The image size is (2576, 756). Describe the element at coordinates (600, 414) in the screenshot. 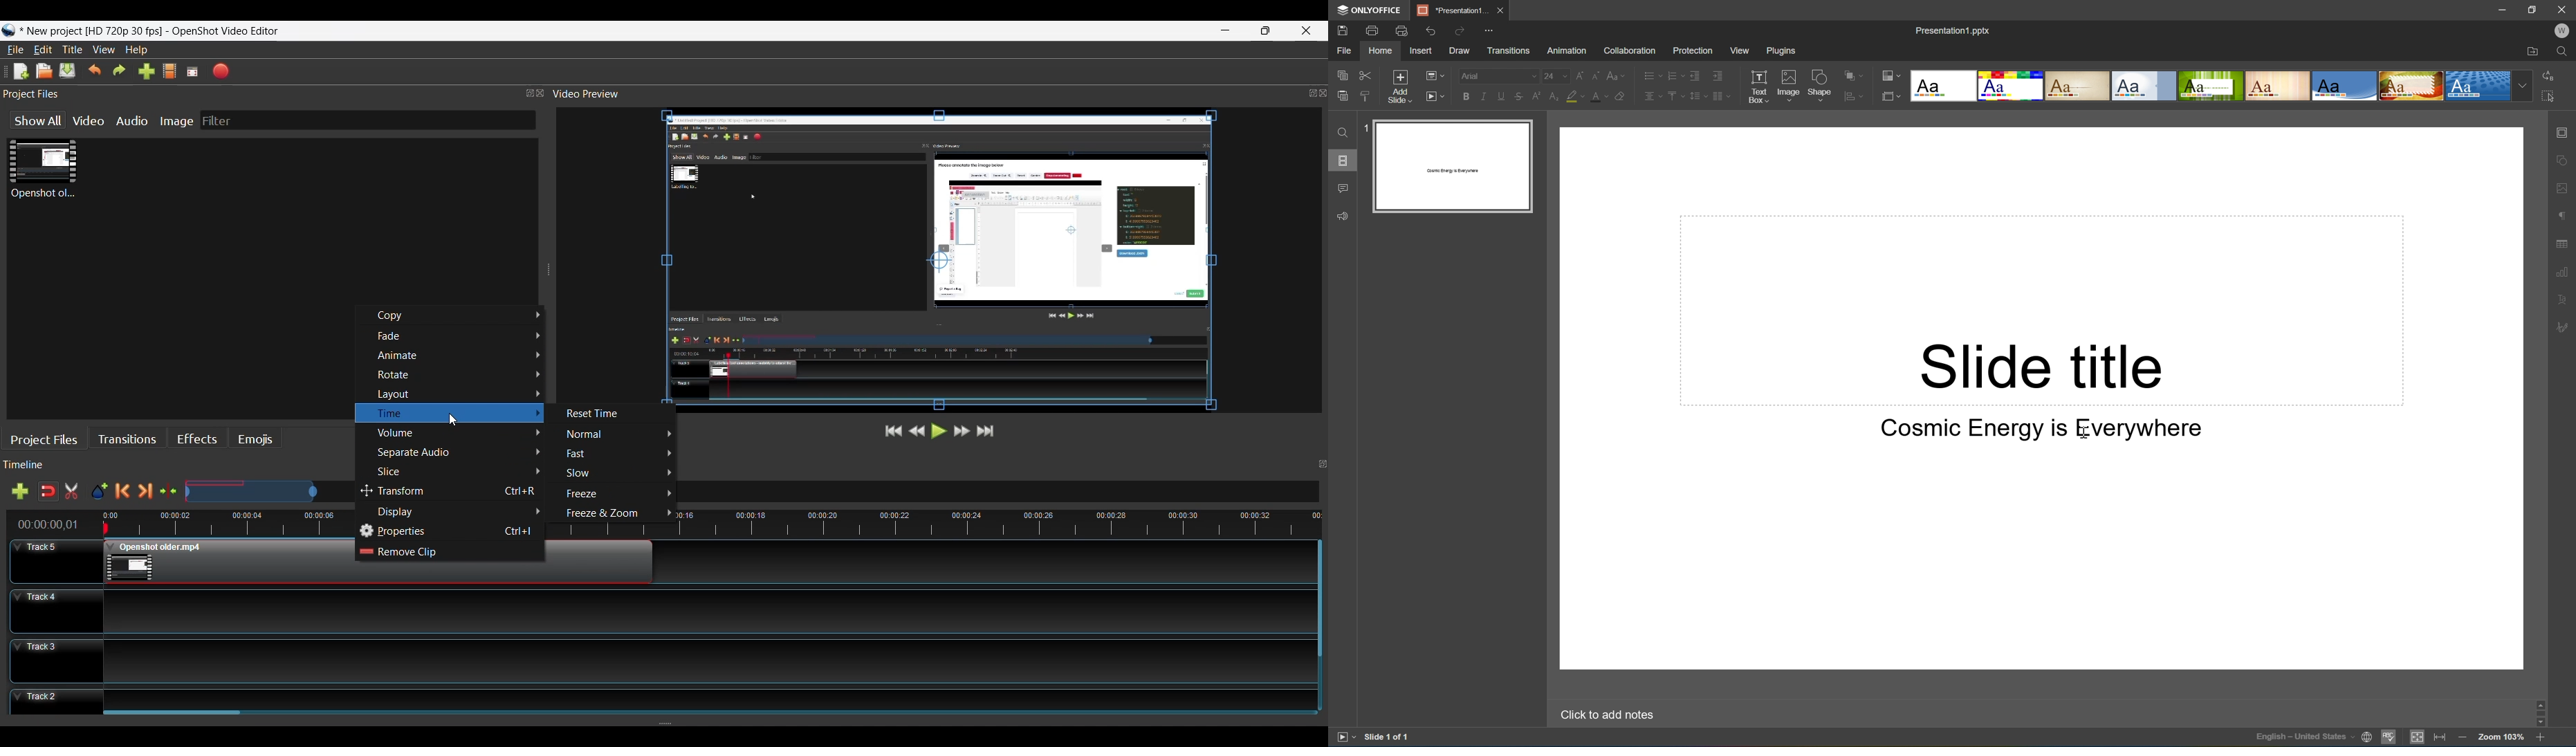

I see `Reset Time` at that location.